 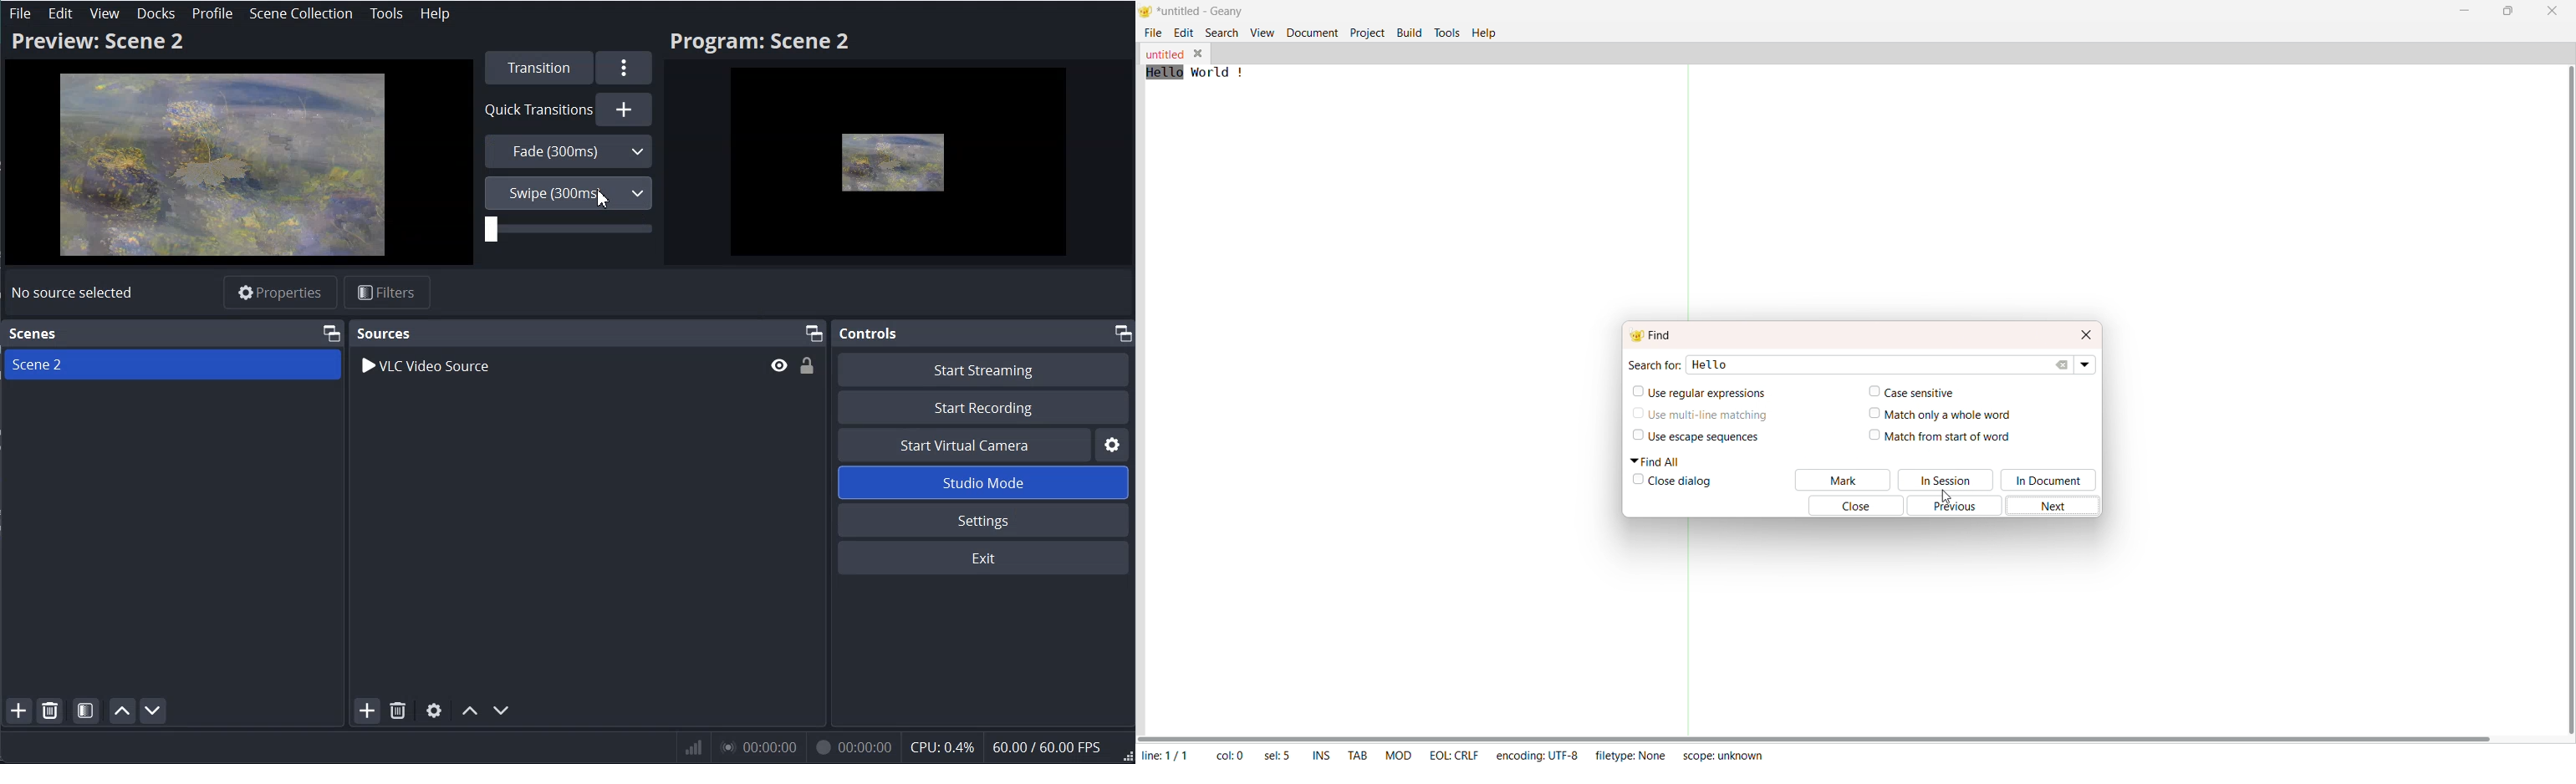 What do you see at coordinates (899, 147) in the screenshot?
I see `Preview scene 2 ` at bounding box center [899, 147].